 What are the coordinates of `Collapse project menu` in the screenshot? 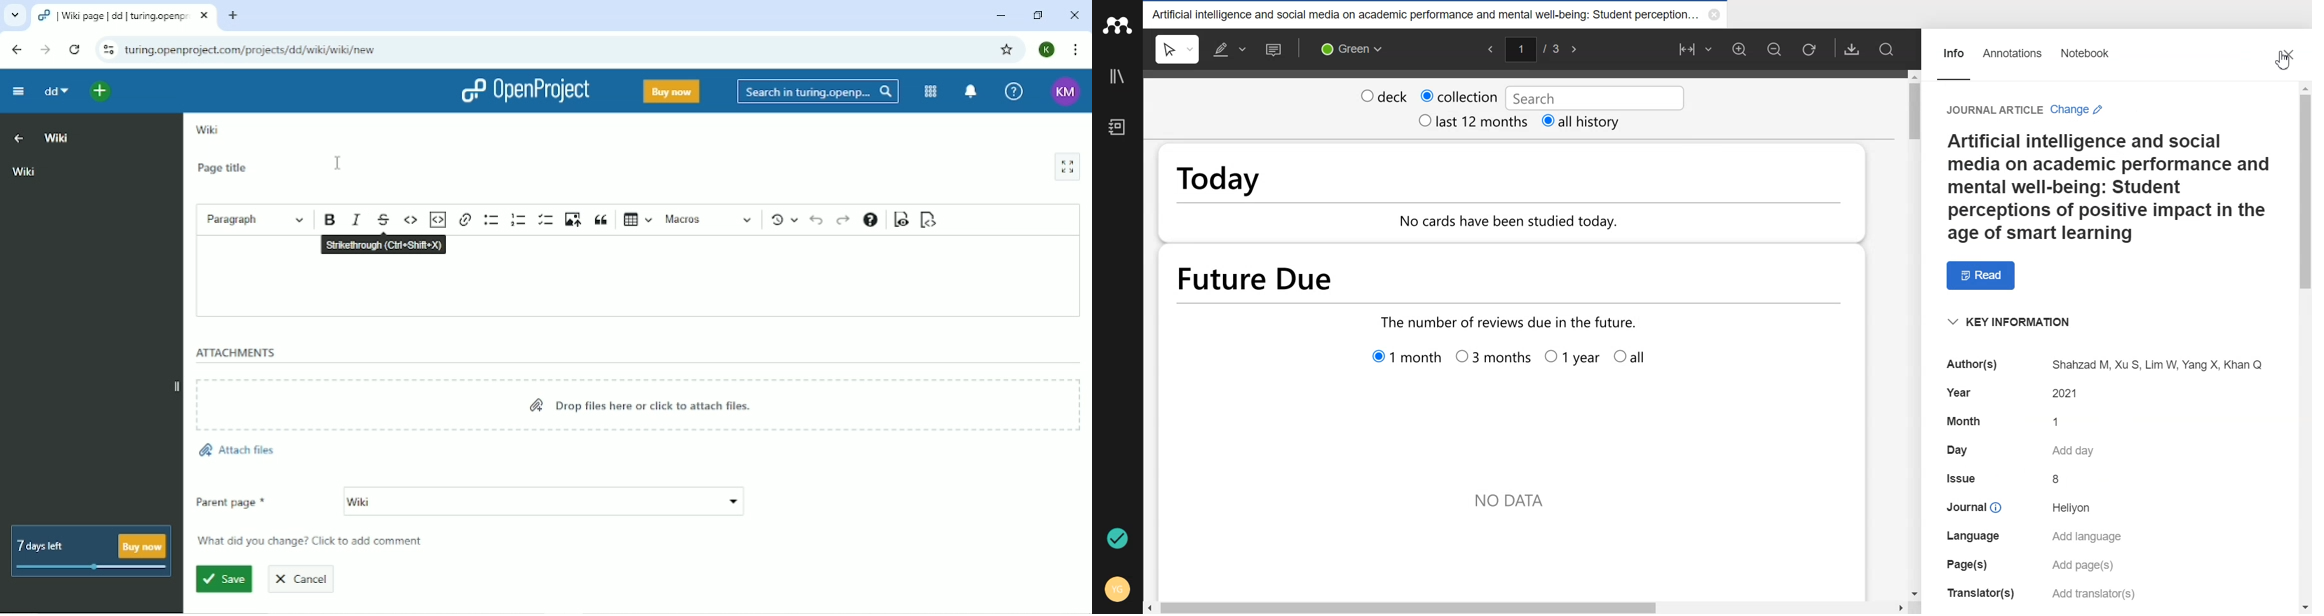 It's located at (17, 93).